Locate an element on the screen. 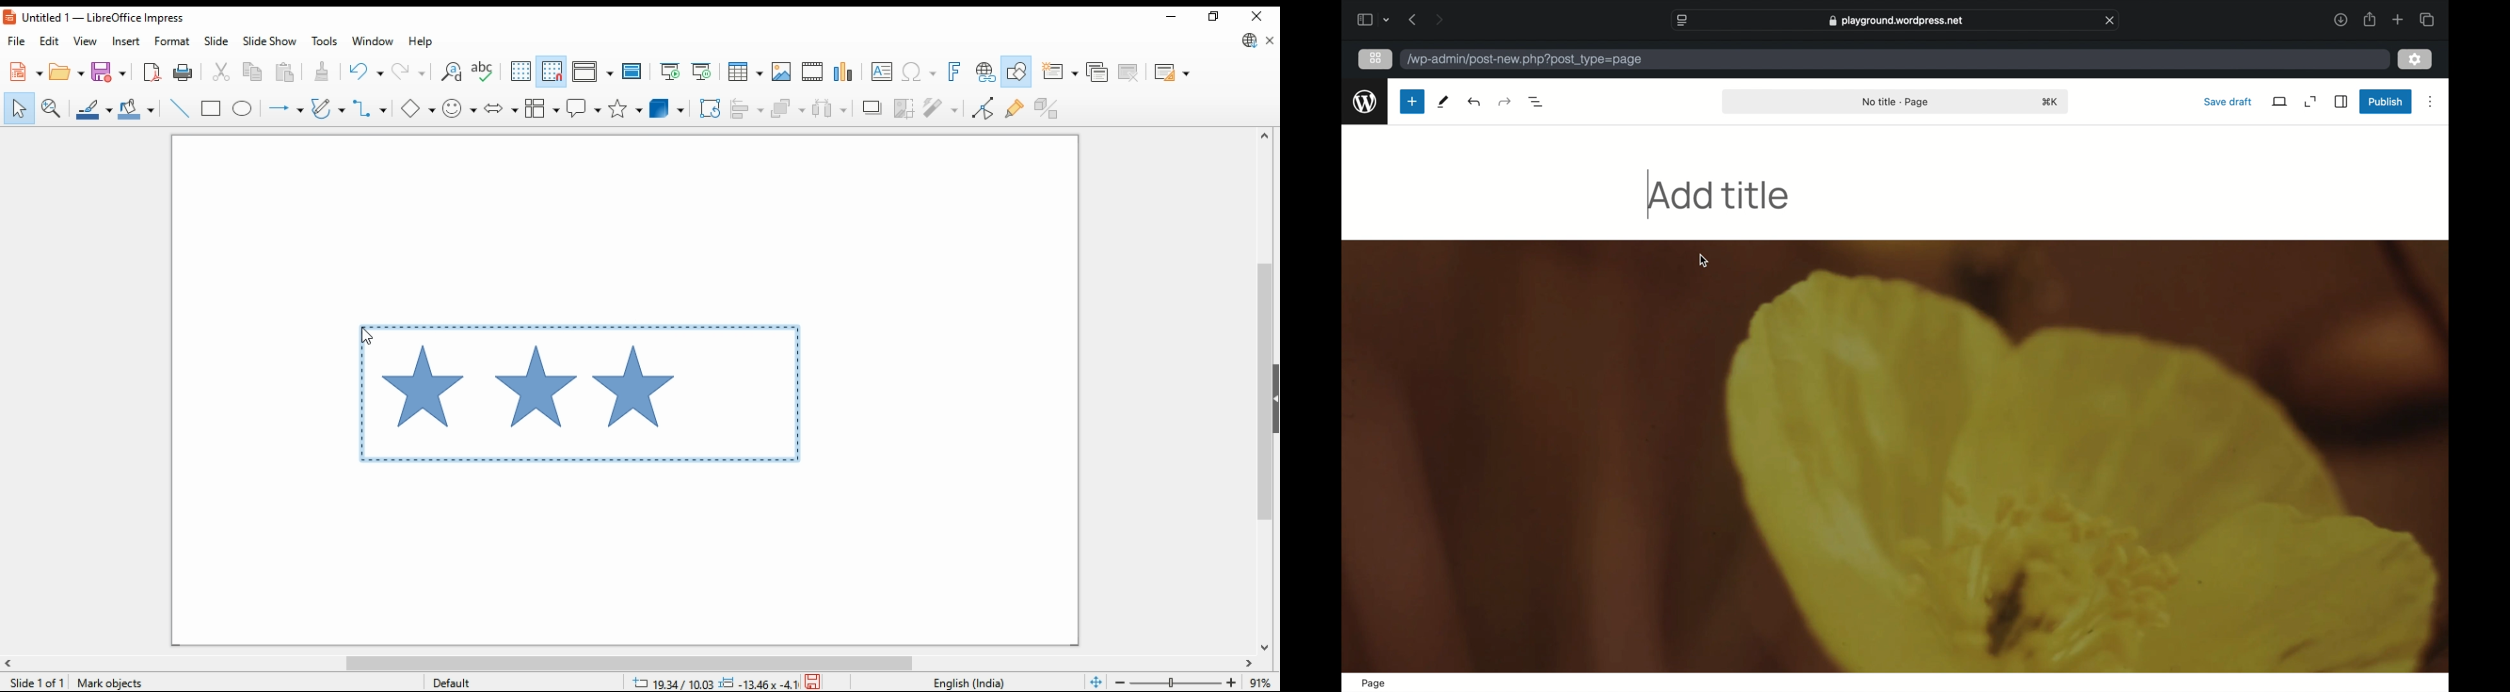  insert special characters is located at coordinates (919, 72).